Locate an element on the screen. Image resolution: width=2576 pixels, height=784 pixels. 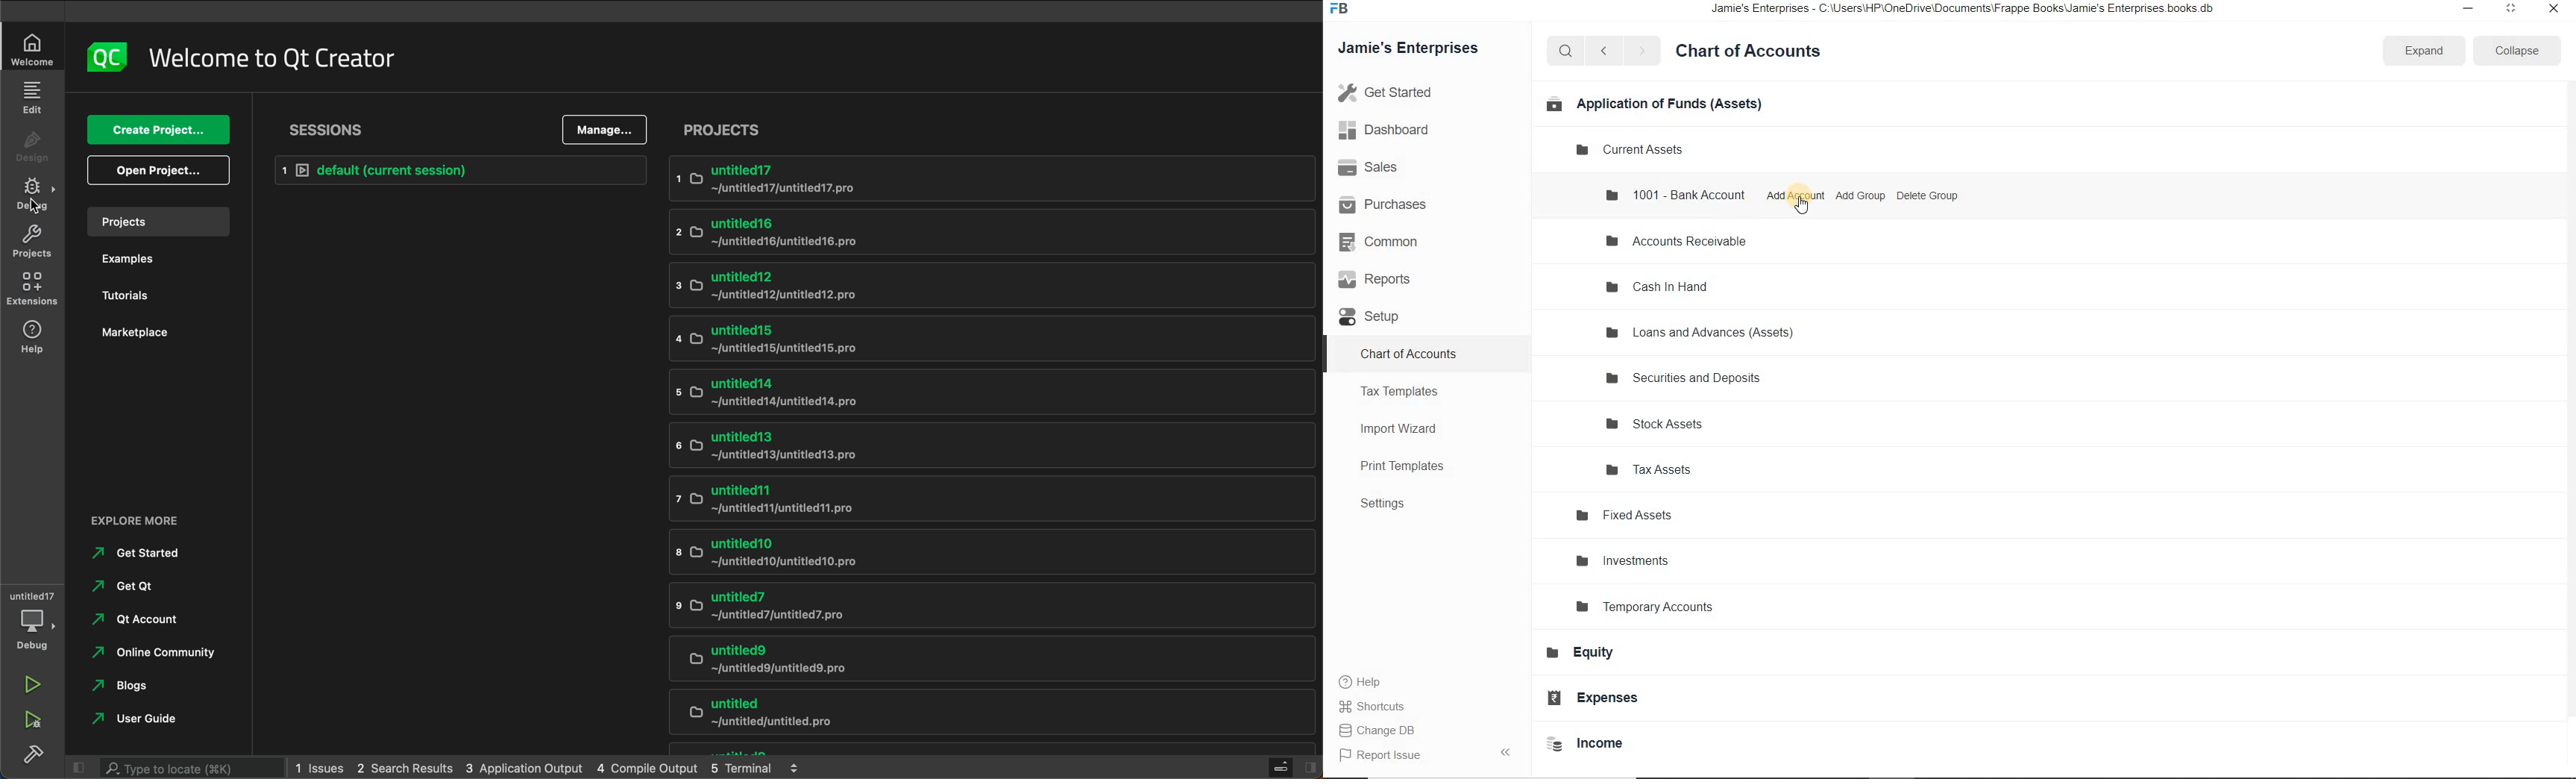
help is located at coordinates (40, 342).